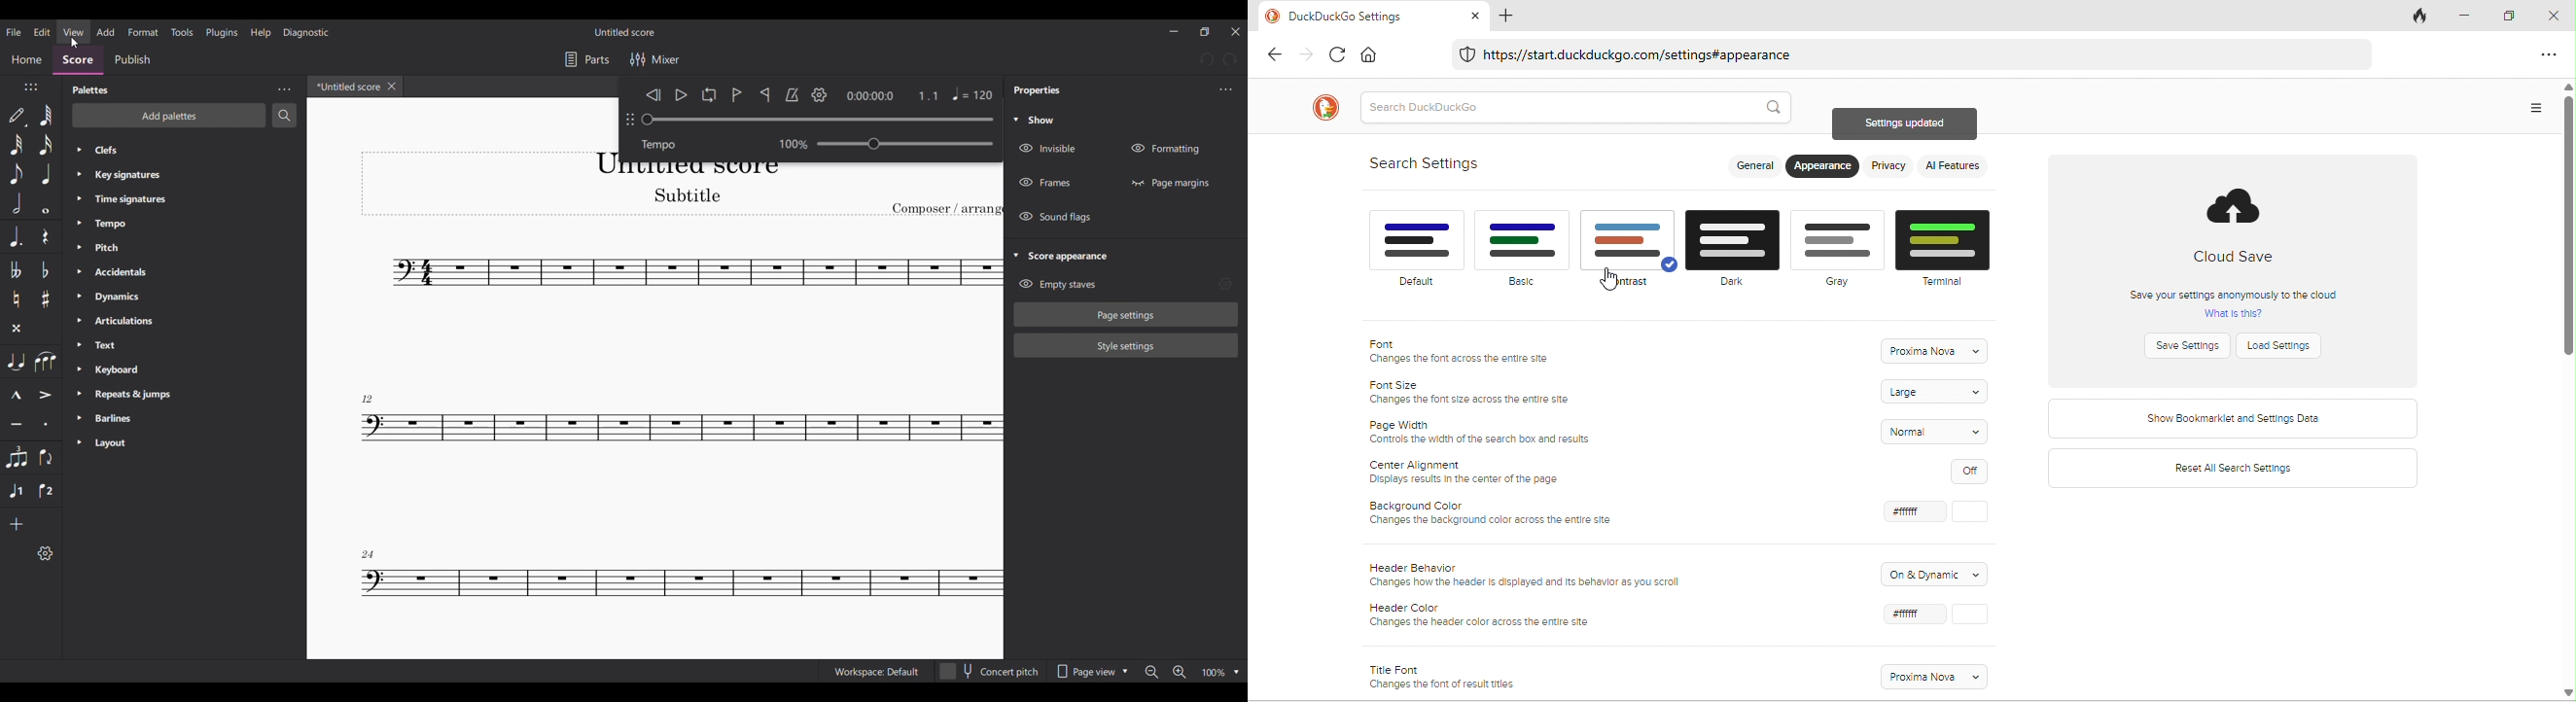  Describe the element at coordinates (1077, 255) in the screenshot. I see `score appearance` at that location.